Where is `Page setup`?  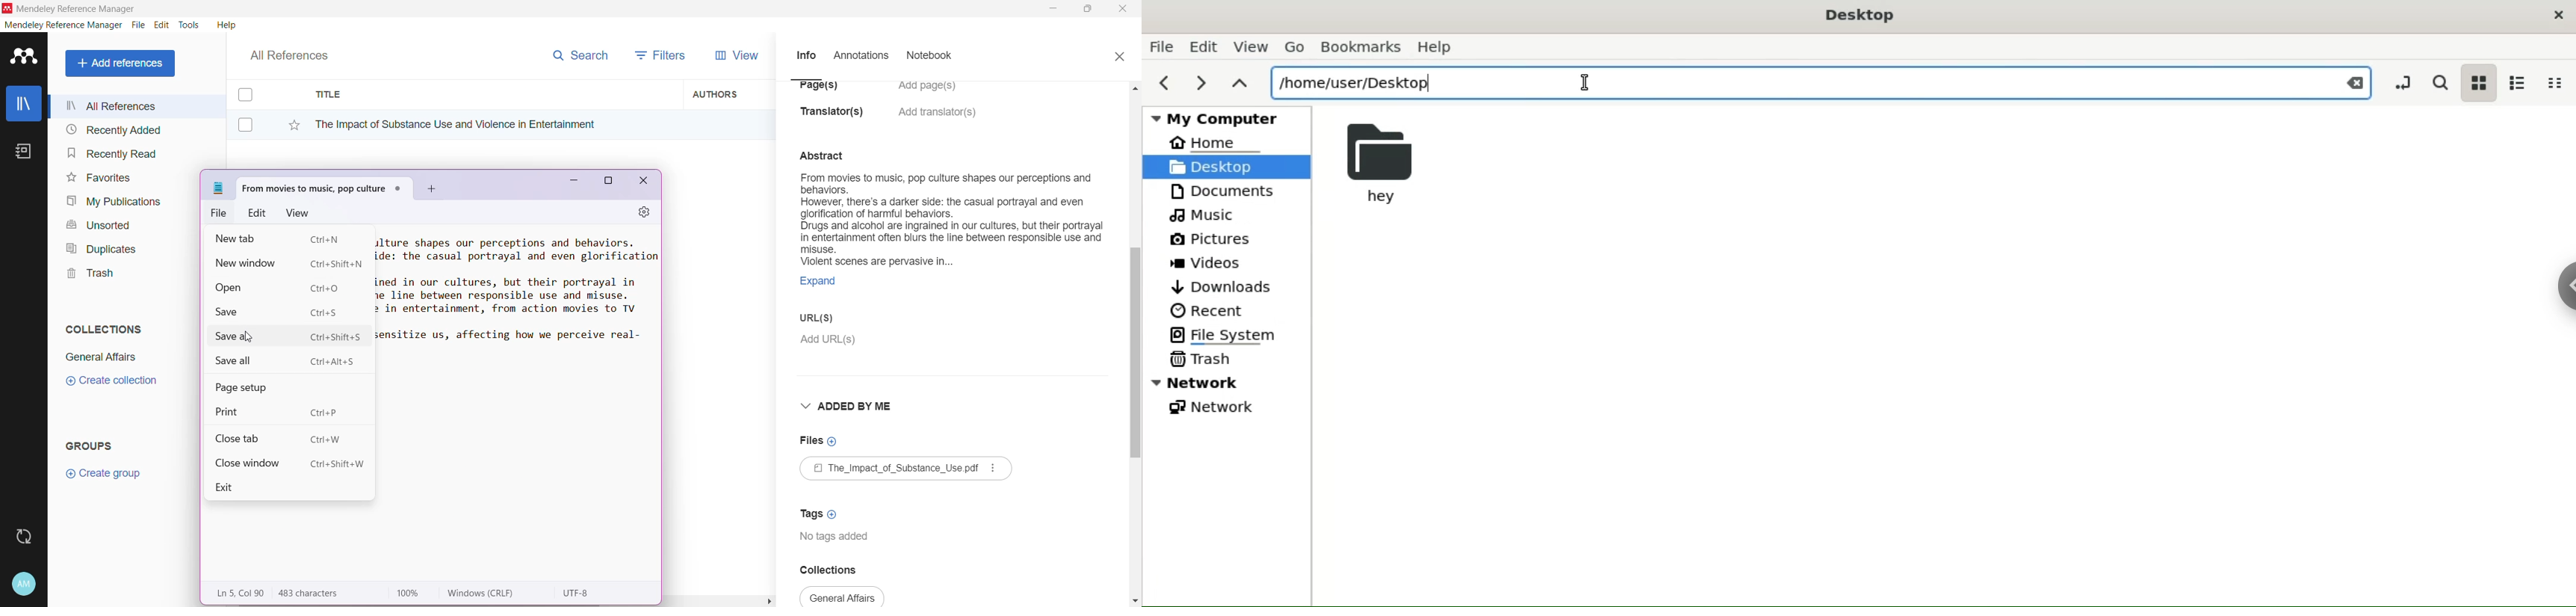
Page setup is located at coordinates (250, 388).